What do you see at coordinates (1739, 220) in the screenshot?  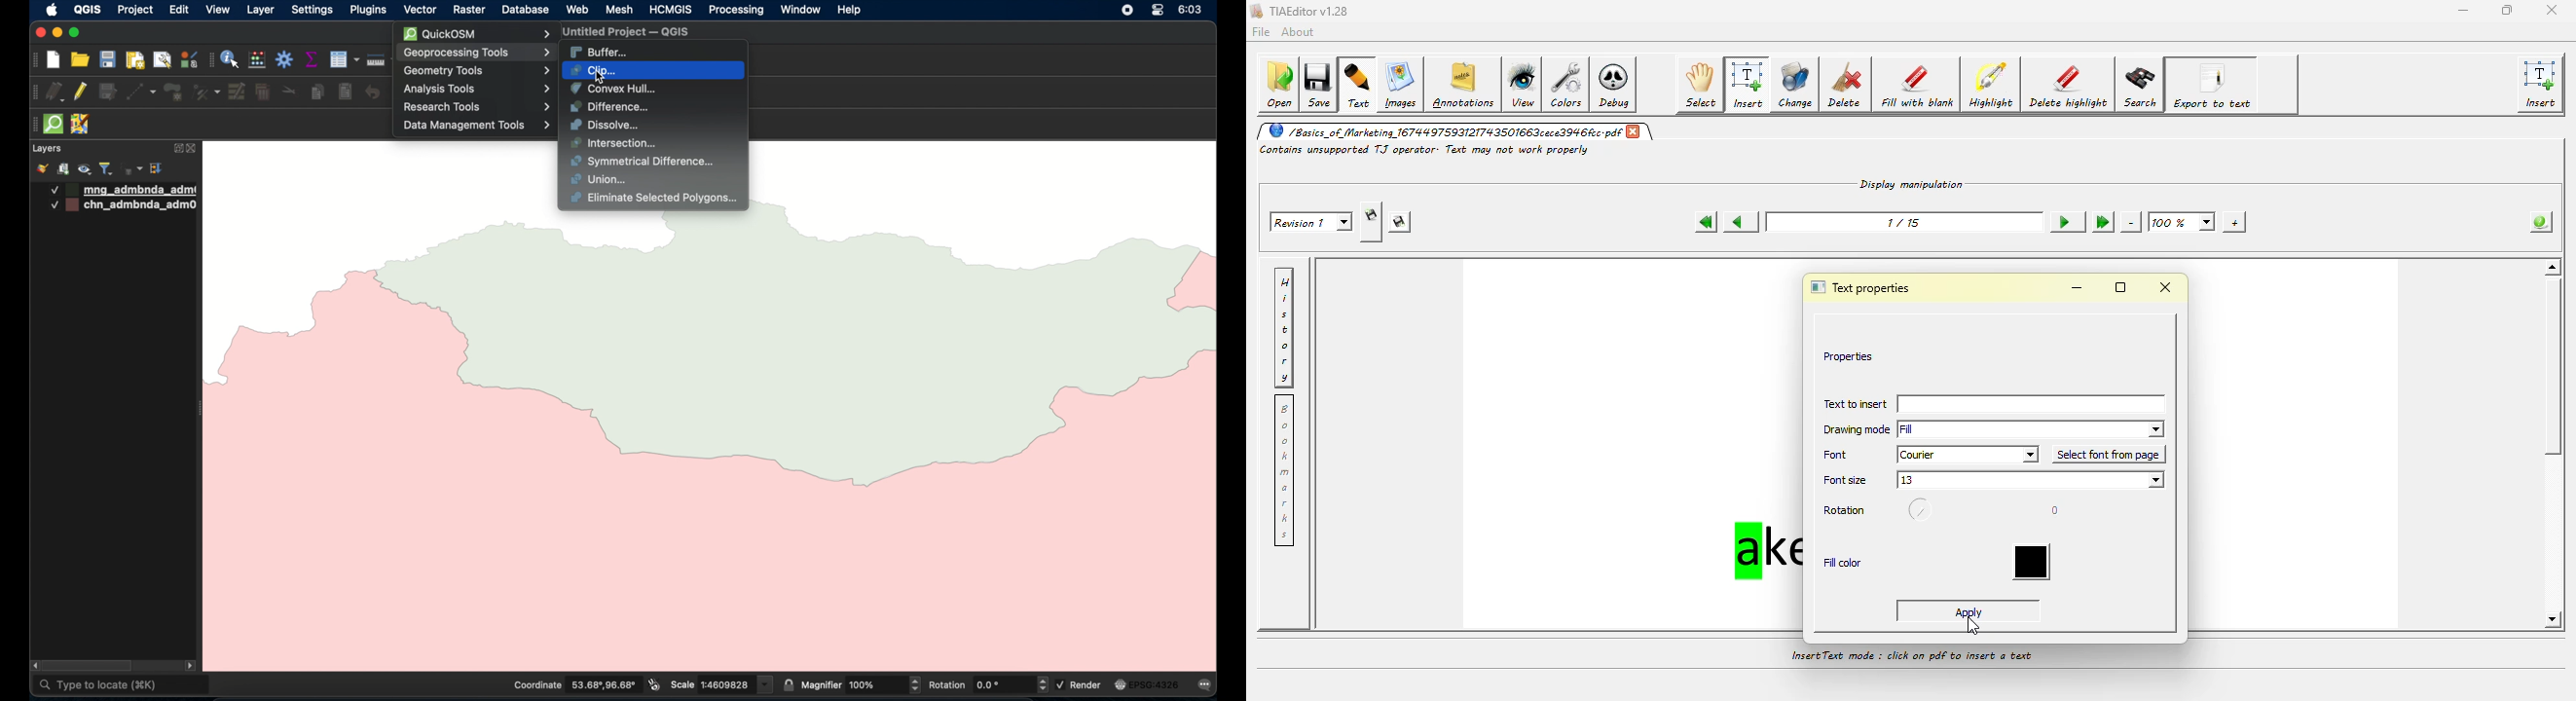 I see `previous page` at bounding box center [1739, 220].